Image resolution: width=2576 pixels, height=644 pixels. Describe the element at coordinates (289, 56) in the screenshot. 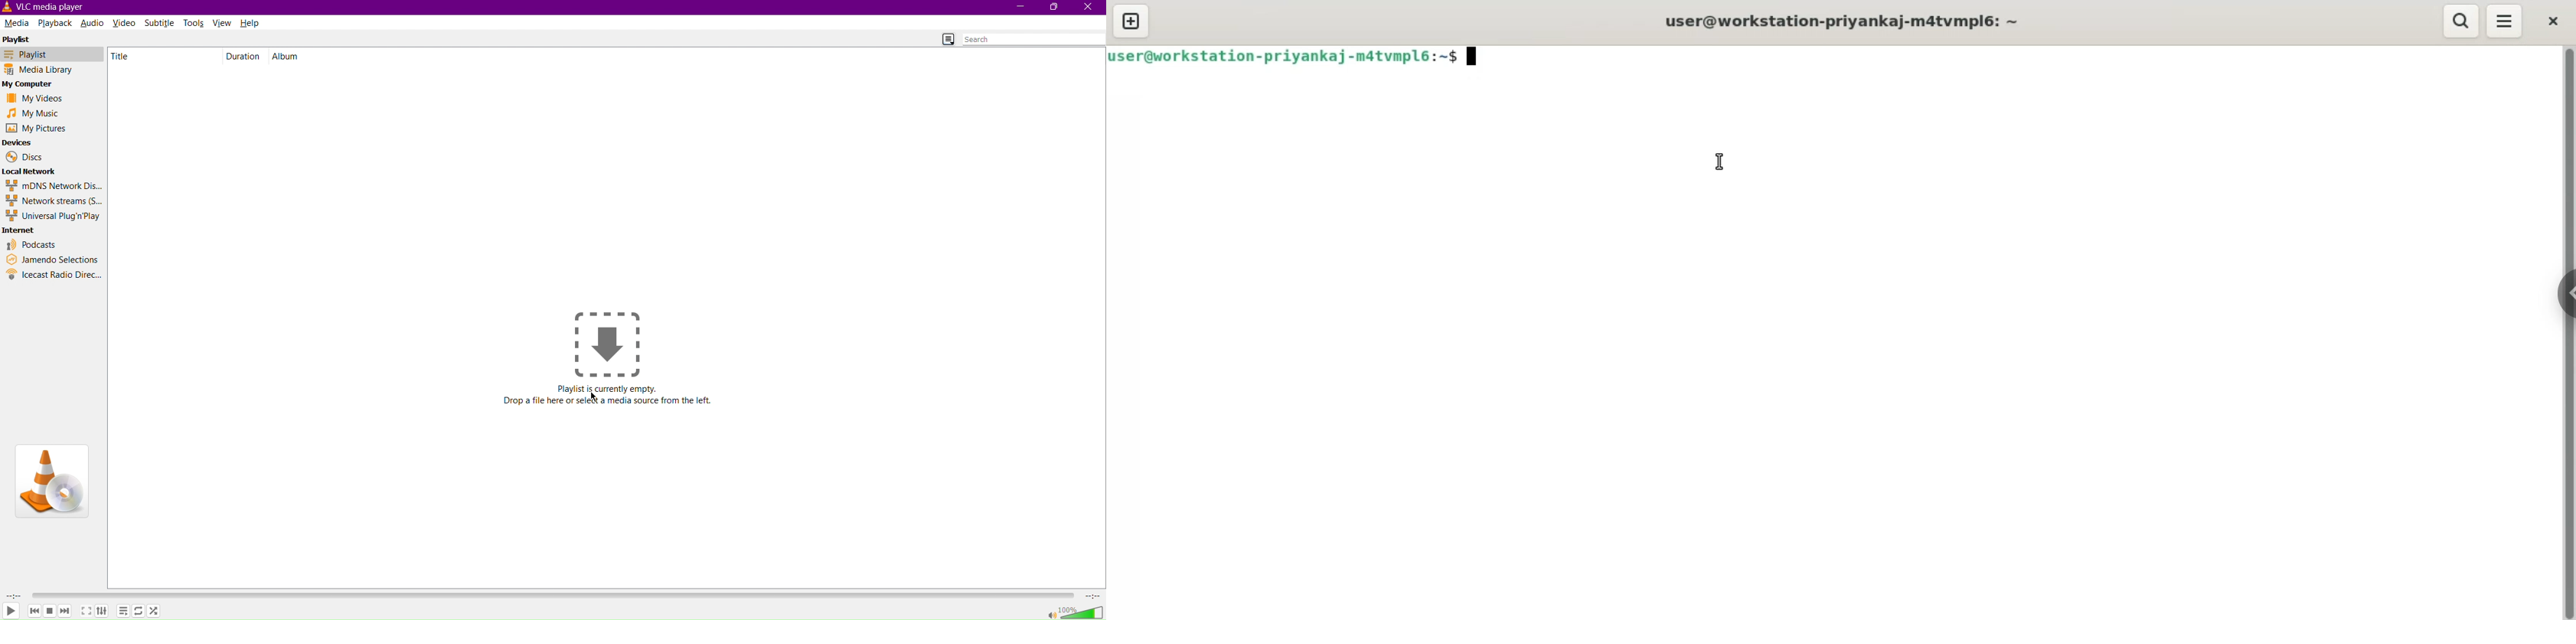

I see `Album` at that location.